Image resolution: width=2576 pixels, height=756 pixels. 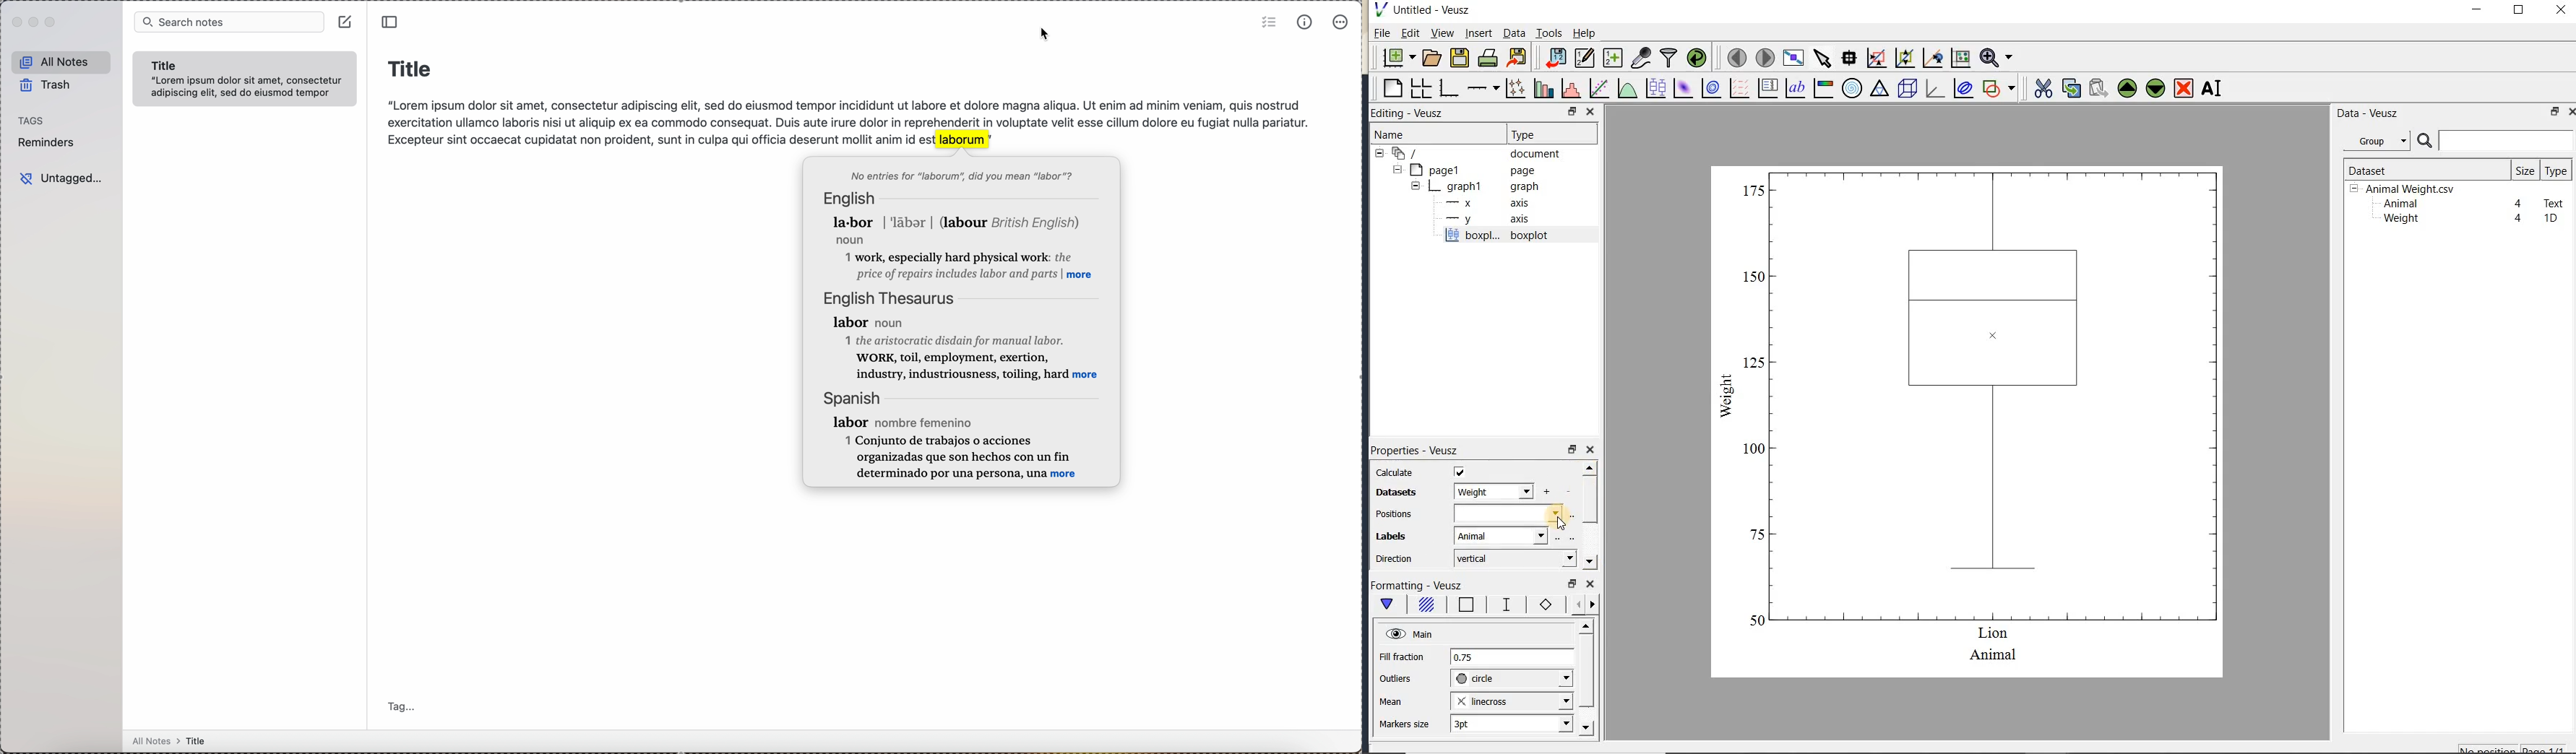 What do you see at coordinates (1876, 58) in the screenshot?
I see `click or draw a rectangle to zoom graph axes` at bounding box center [1876, 58].